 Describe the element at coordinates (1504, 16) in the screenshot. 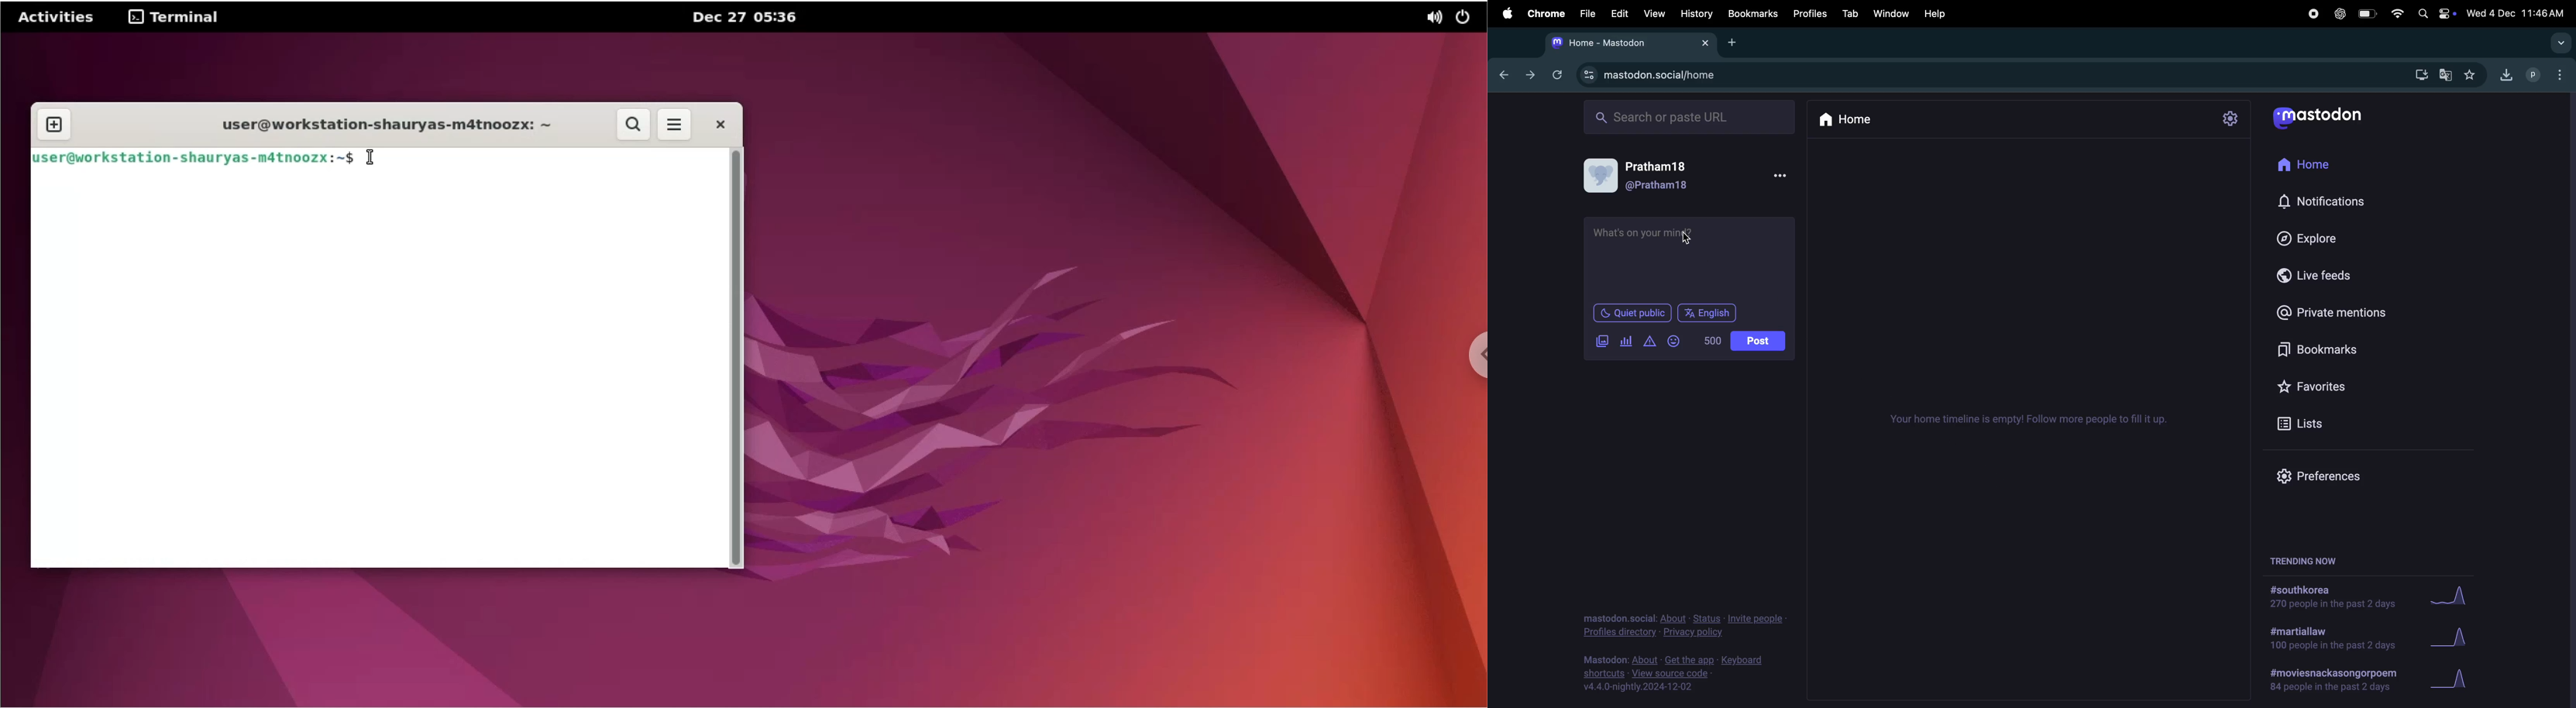

I see `apple menu` at that location.